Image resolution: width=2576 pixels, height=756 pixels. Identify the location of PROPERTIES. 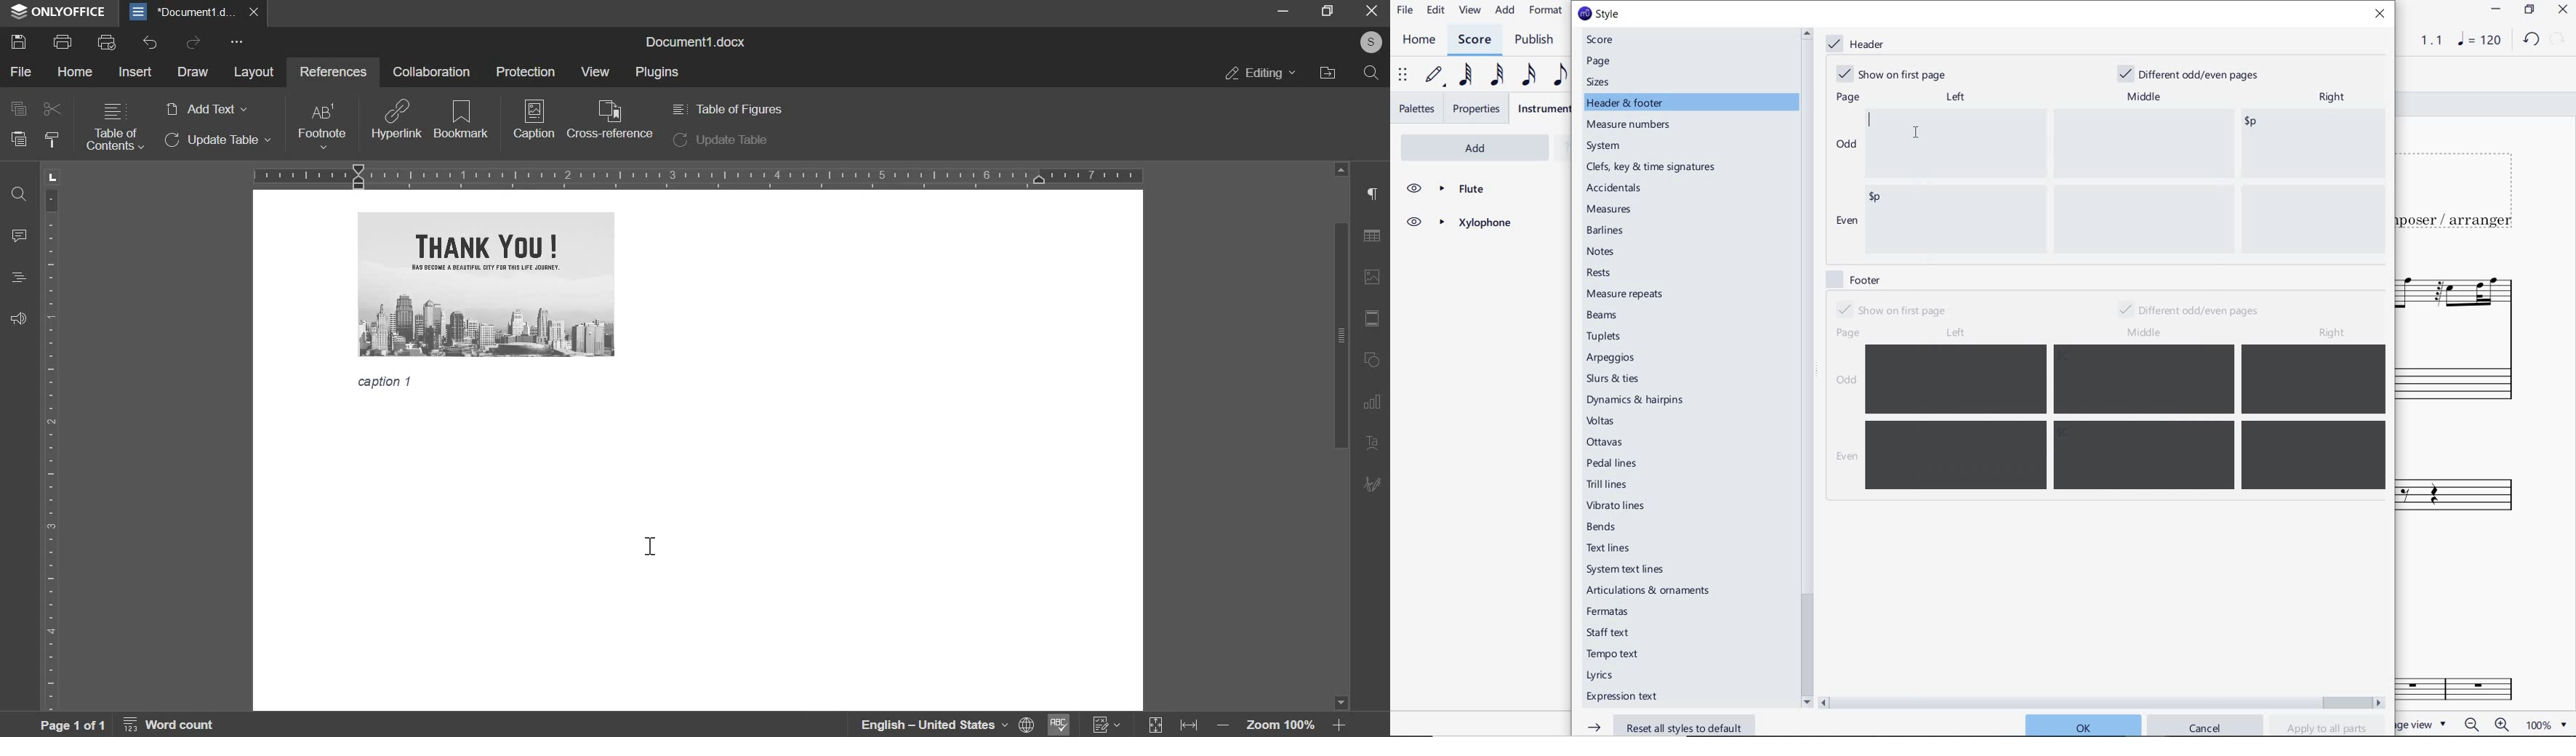
(1478, 109).